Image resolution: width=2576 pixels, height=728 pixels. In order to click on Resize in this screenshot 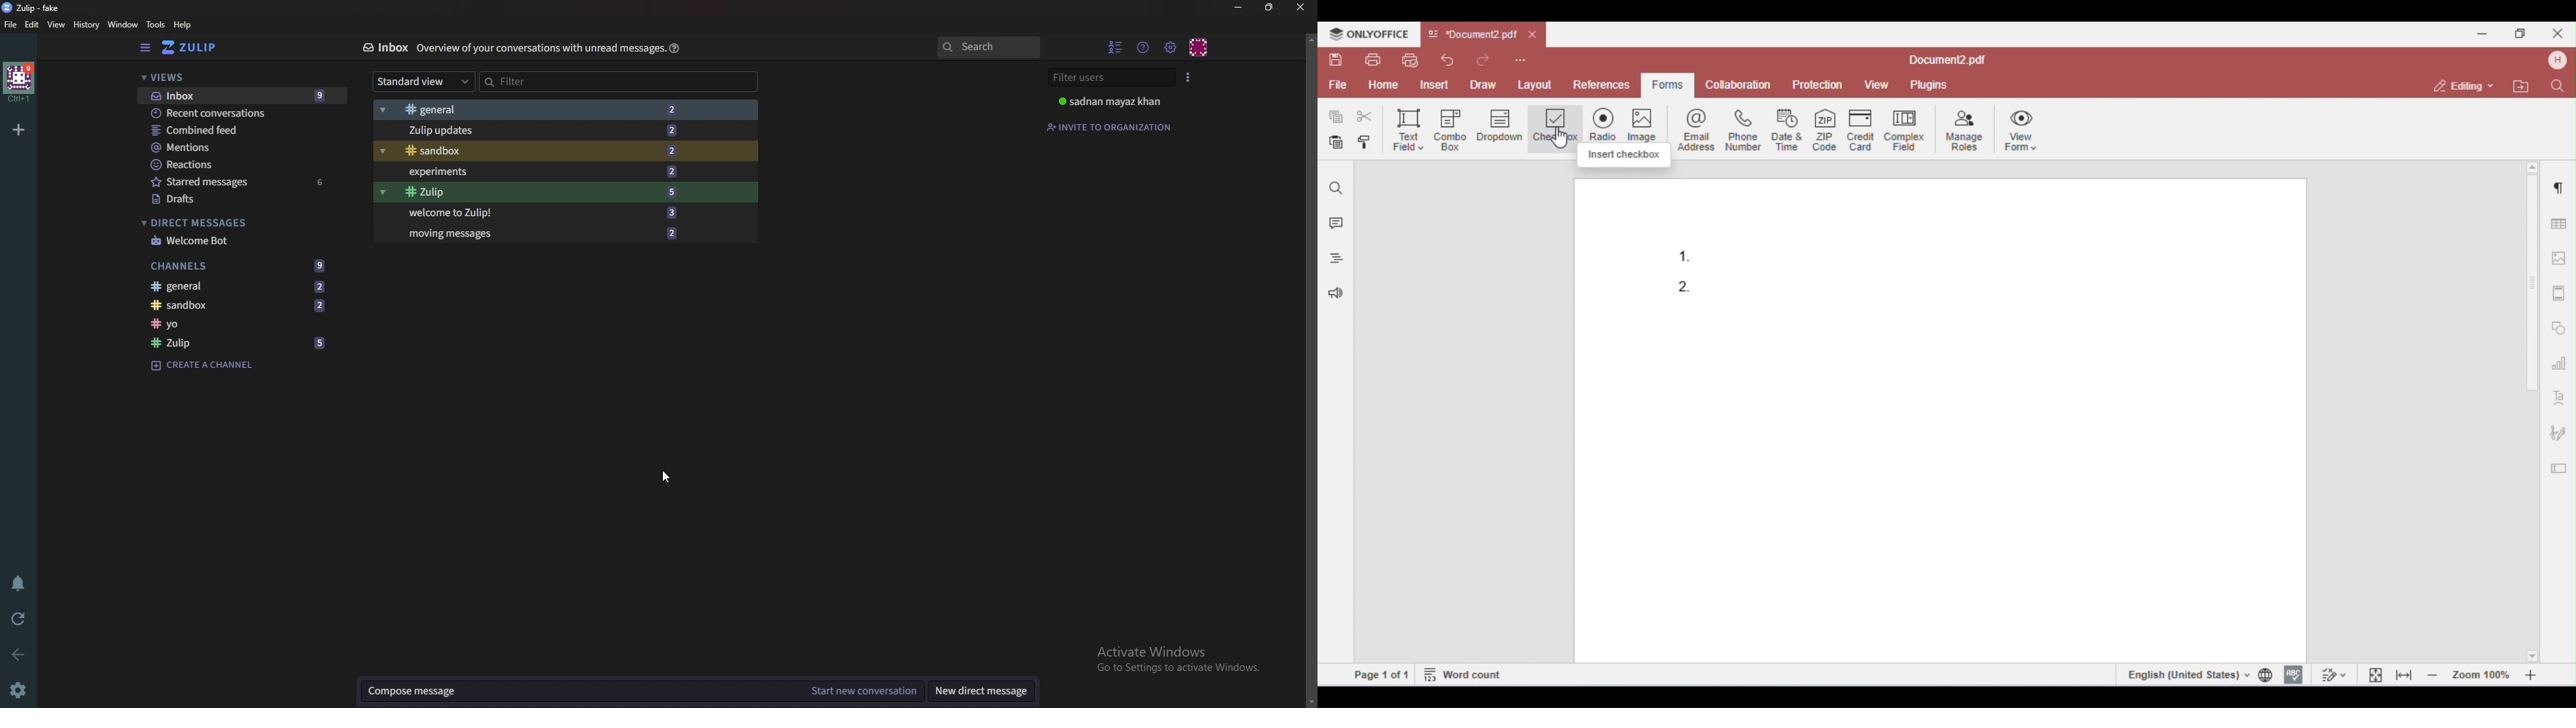, I will do `click(1270, 8)`.